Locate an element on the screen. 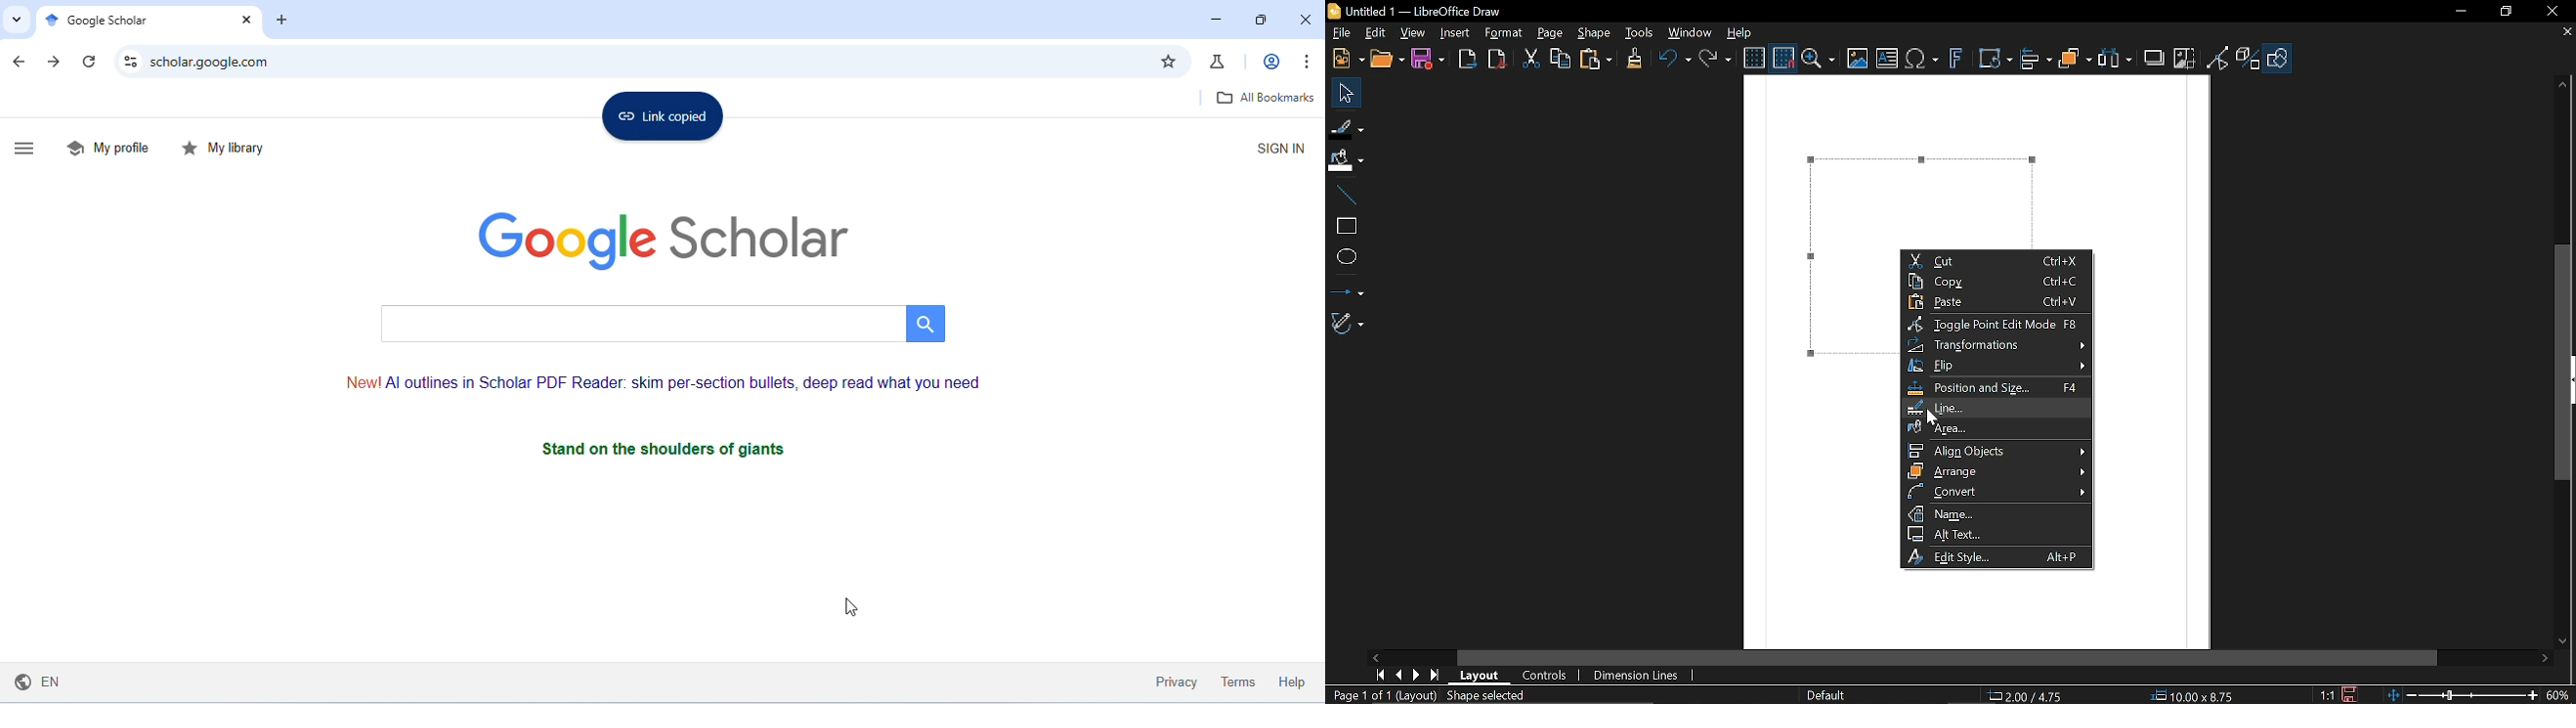 The image size is (2576, 728). Toggle point of view is located at coordinates (2218, 59).